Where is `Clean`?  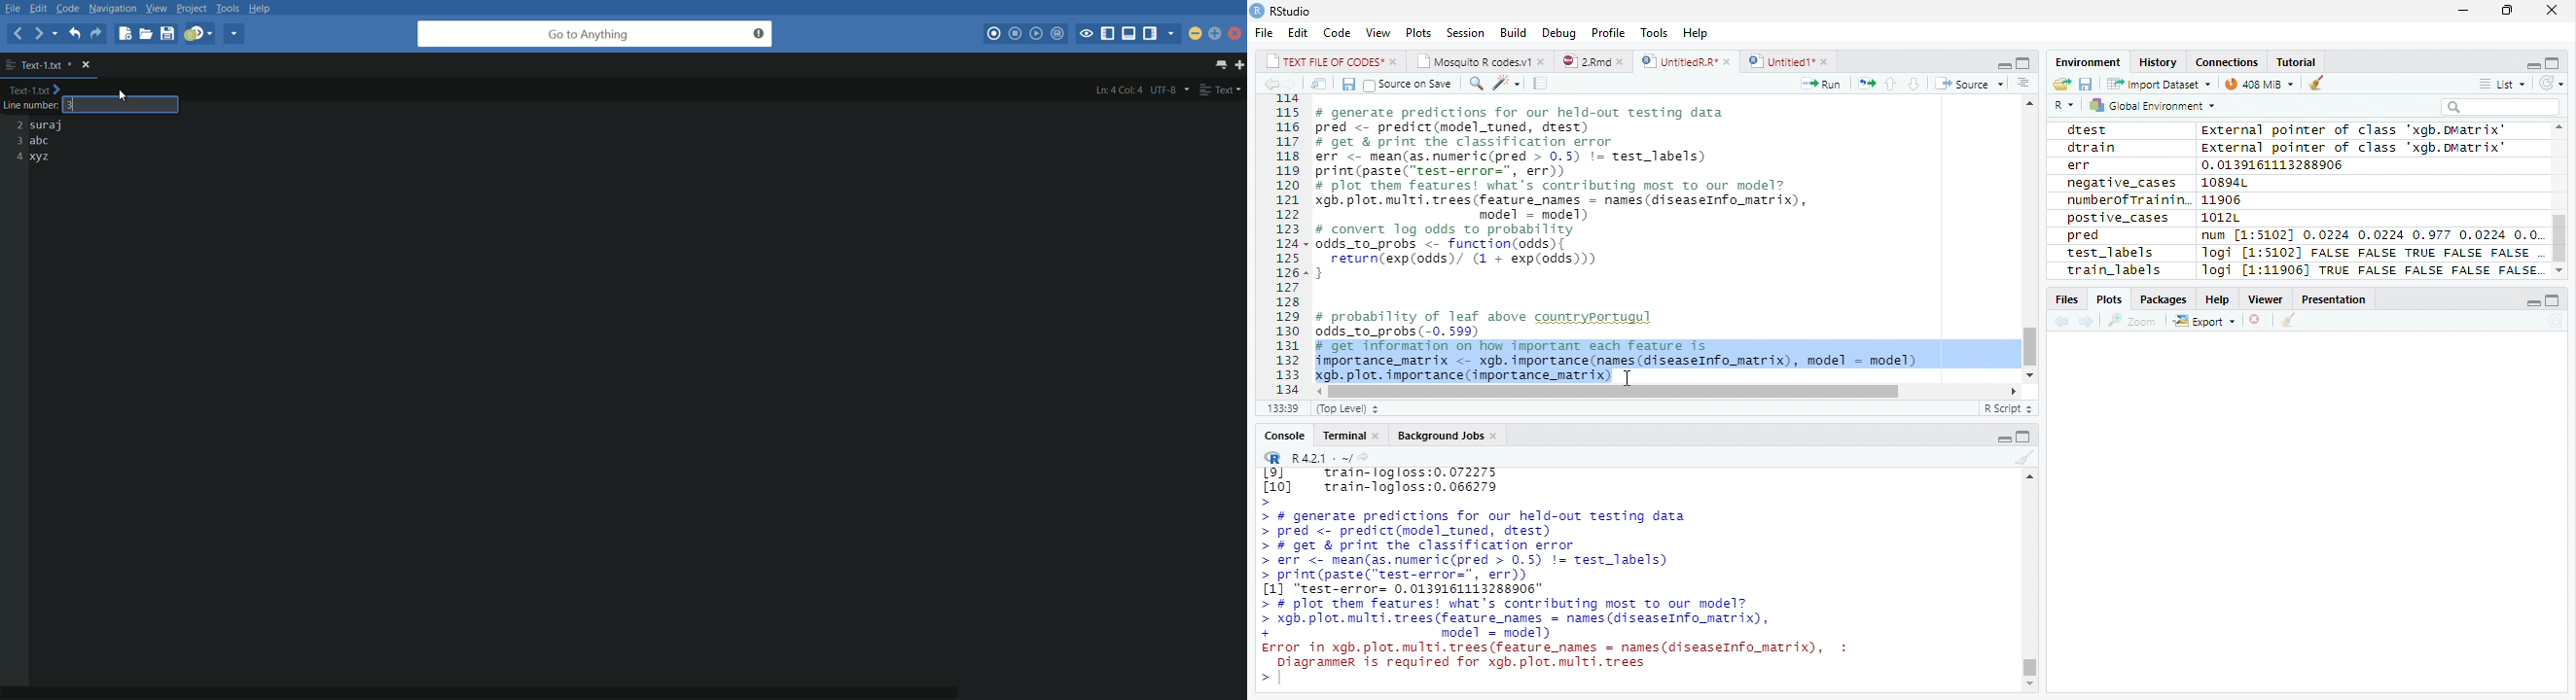
Clean is located at coordinates (2309, 84).